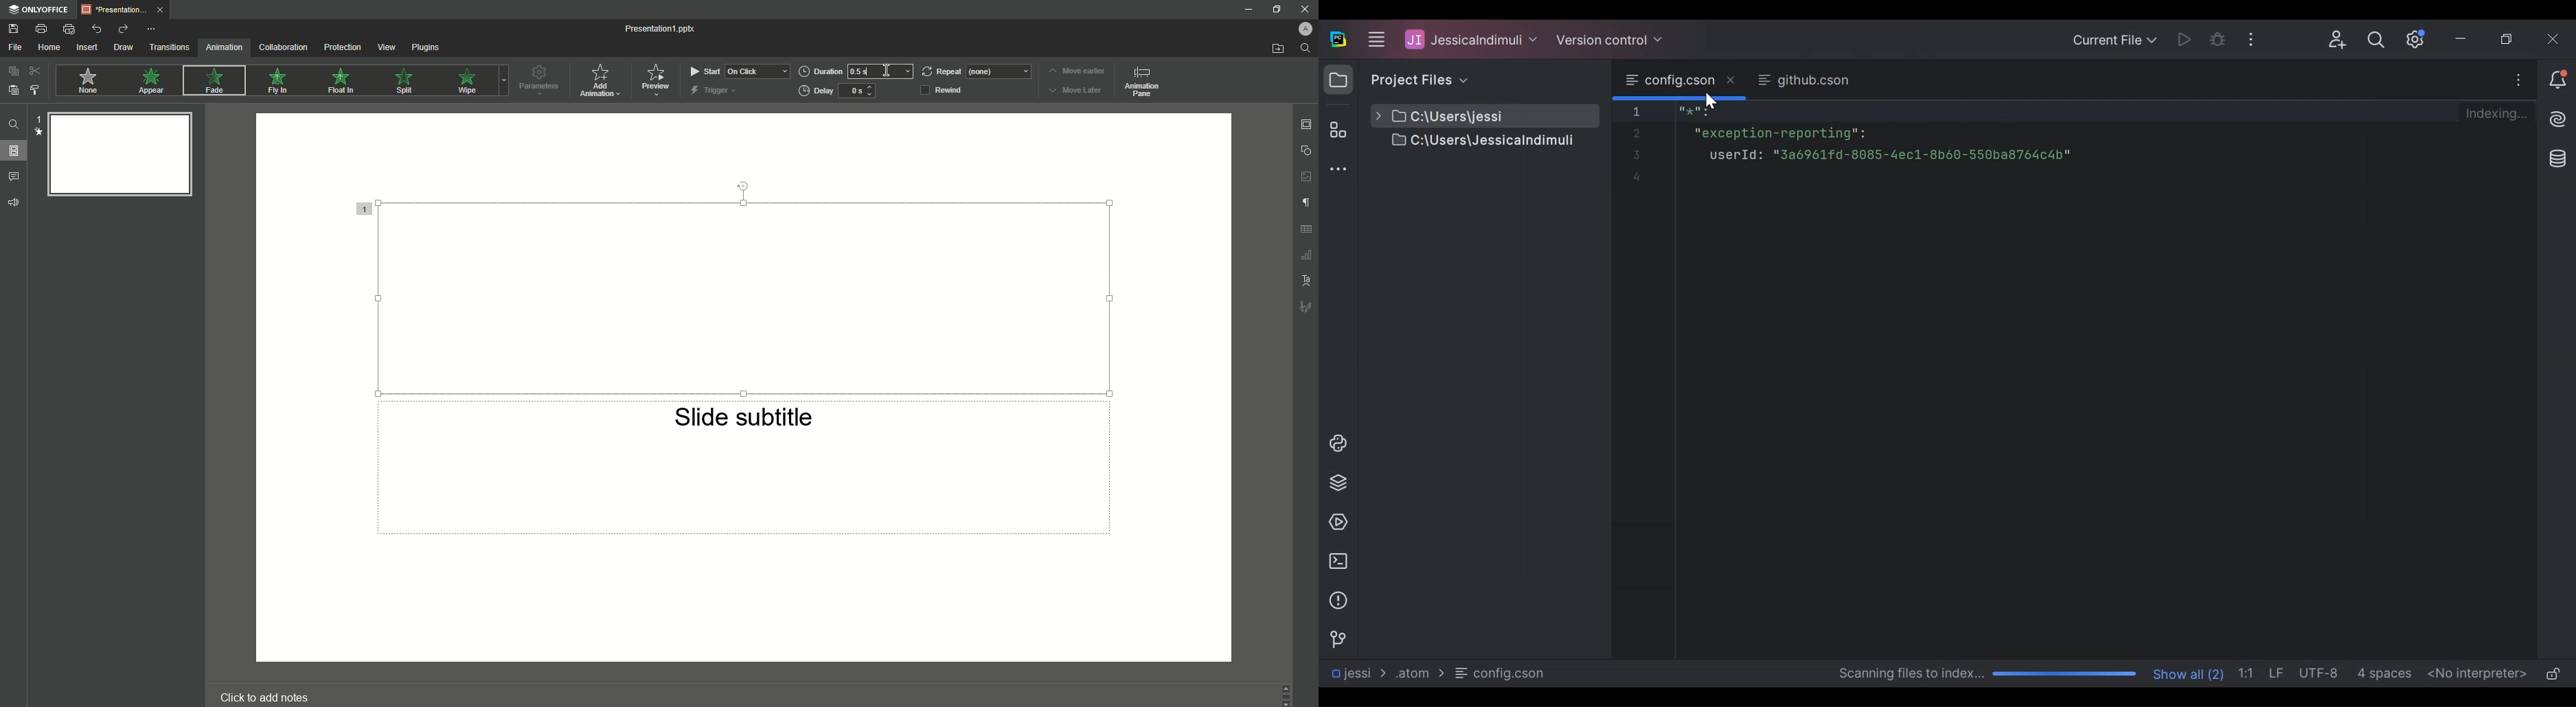 The height and width of the screenshot is (728, 2576). I want to click on Python Console, so click(1338, 443).